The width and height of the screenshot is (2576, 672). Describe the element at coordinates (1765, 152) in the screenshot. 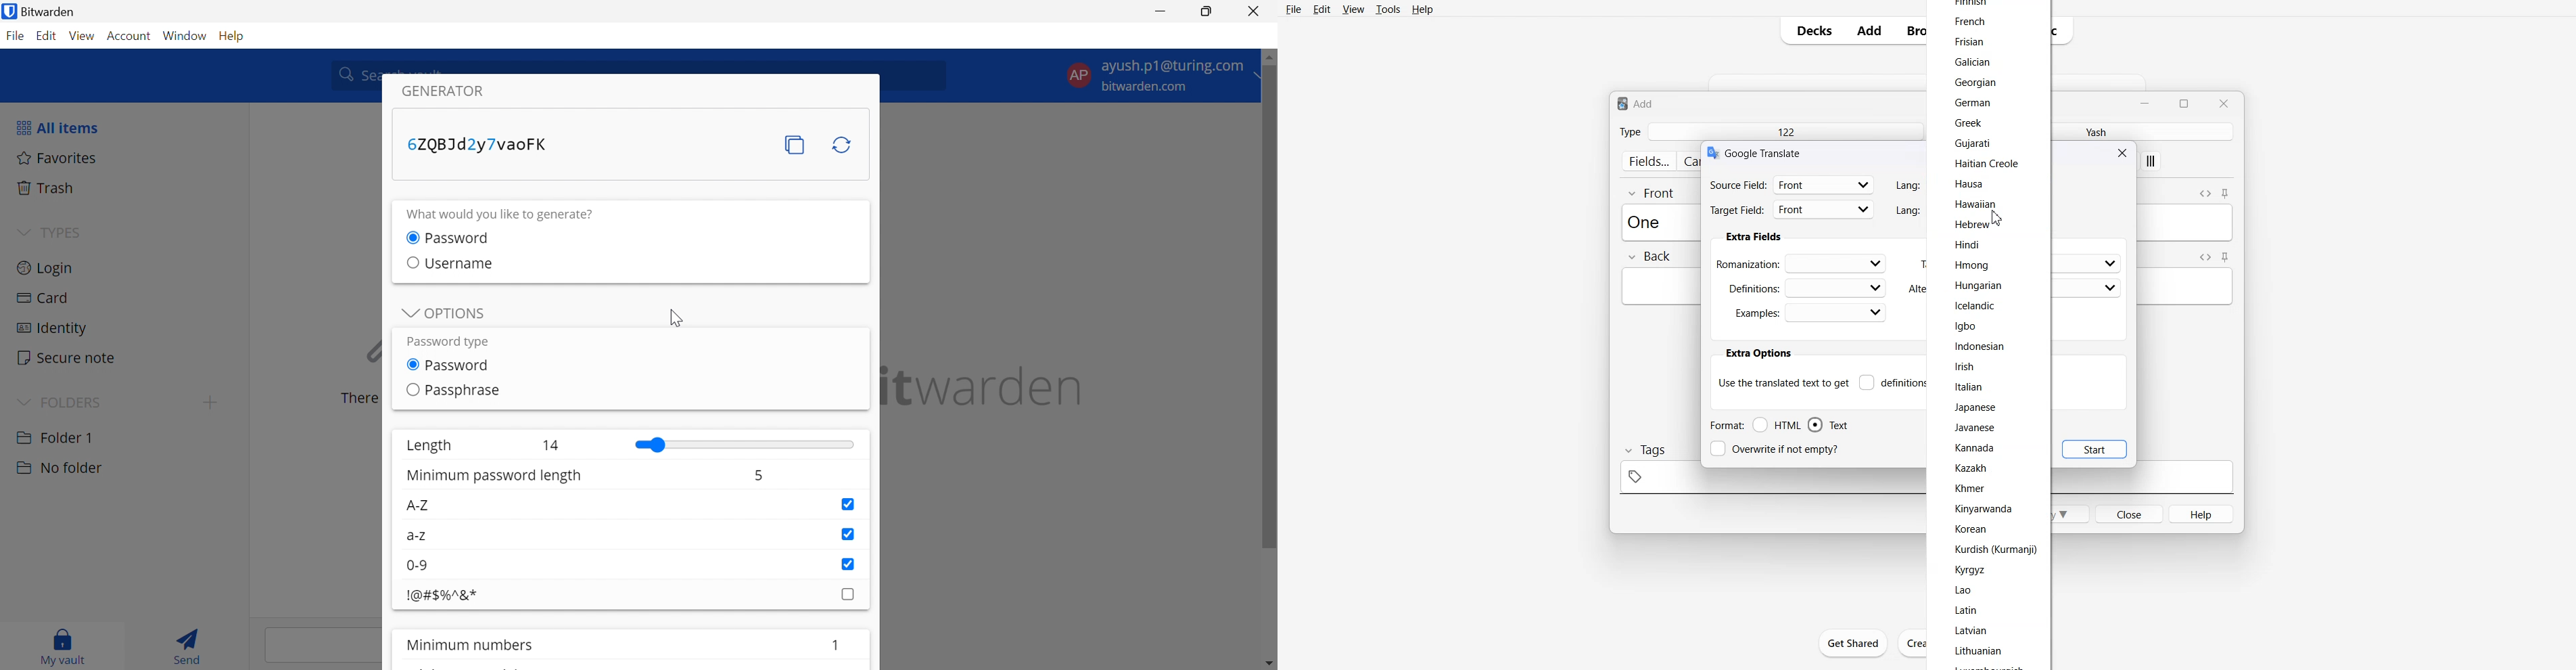

I see `Text` at that location.